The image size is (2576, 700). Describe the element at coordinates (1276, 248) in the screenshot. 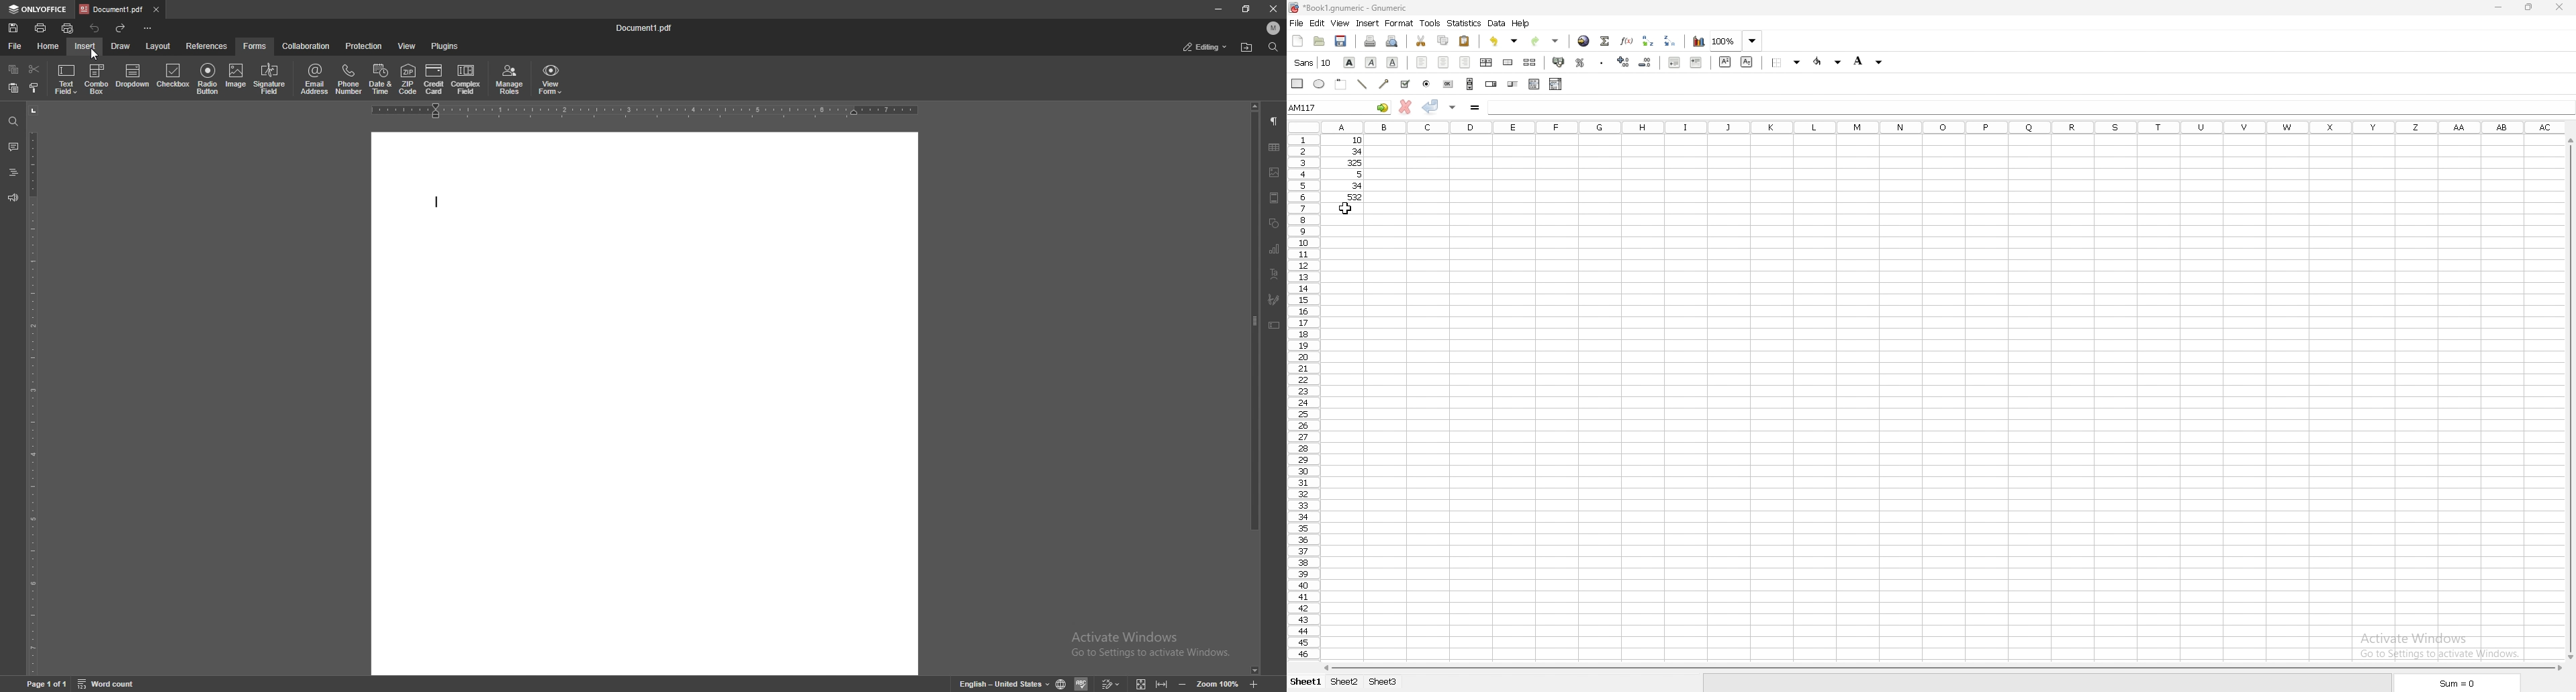

I see `charts` at that location.